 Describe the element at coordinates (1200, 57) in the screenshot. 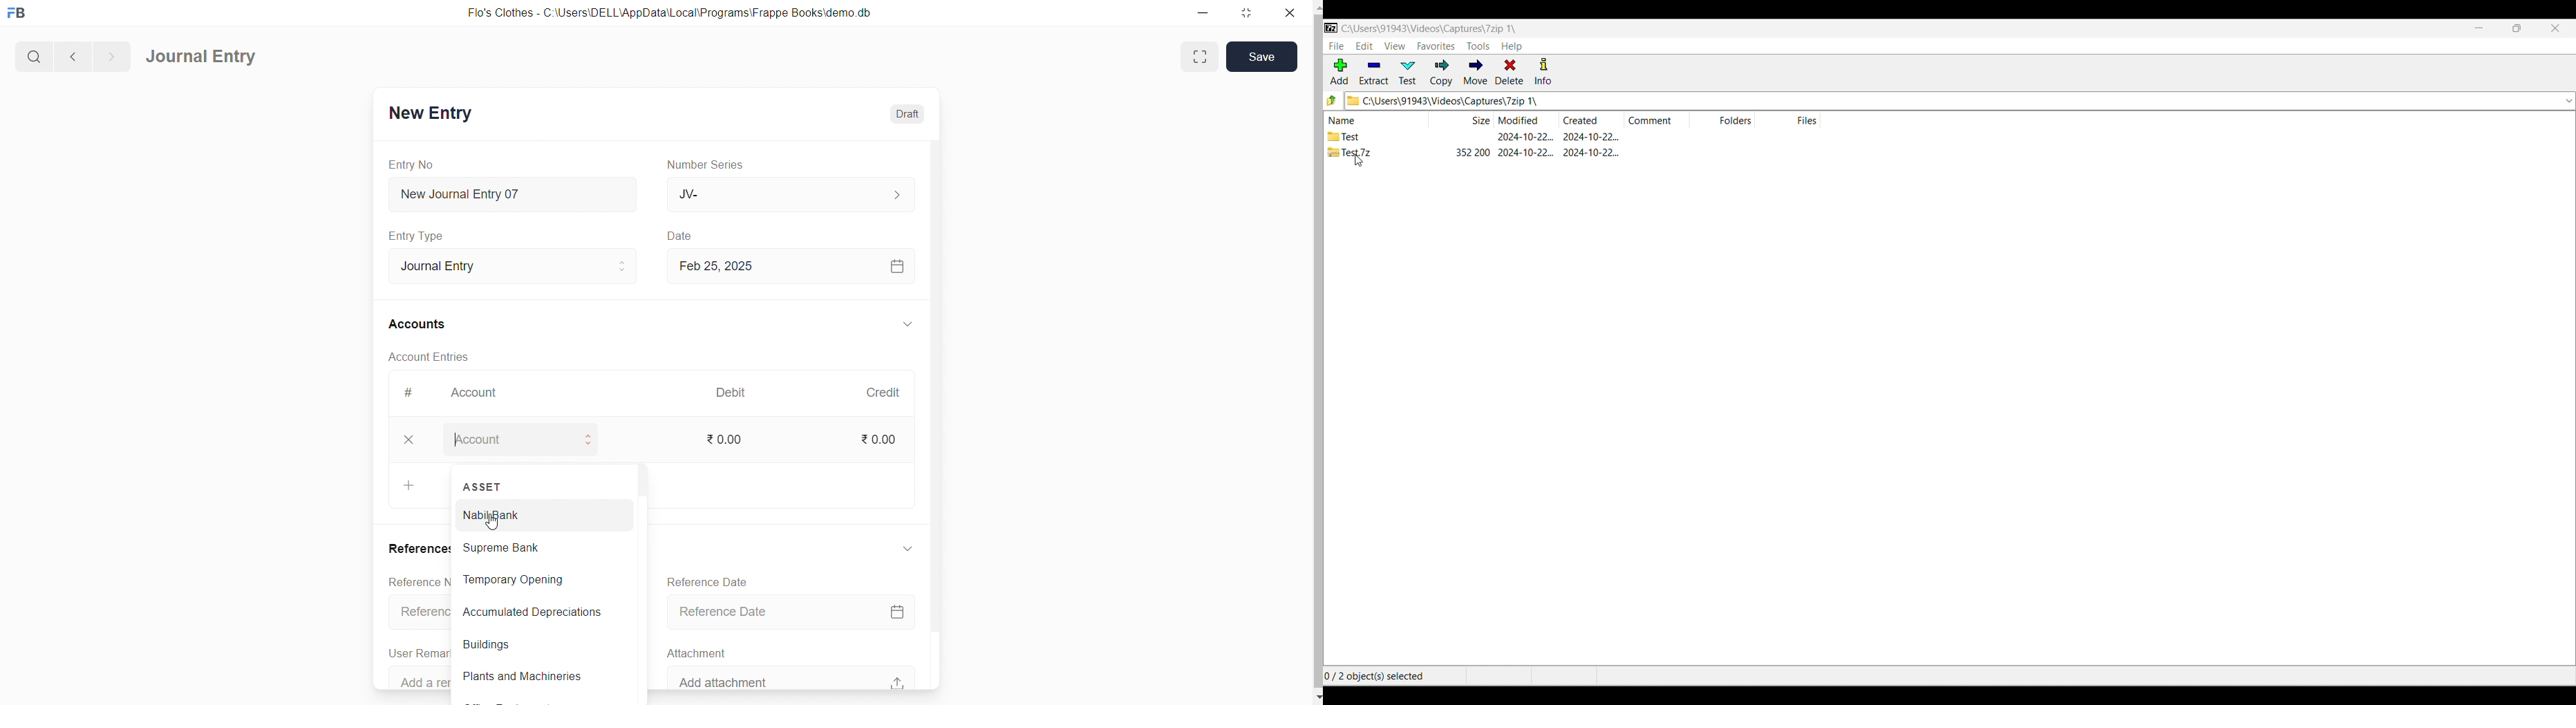

I see `maximize window` at that location.